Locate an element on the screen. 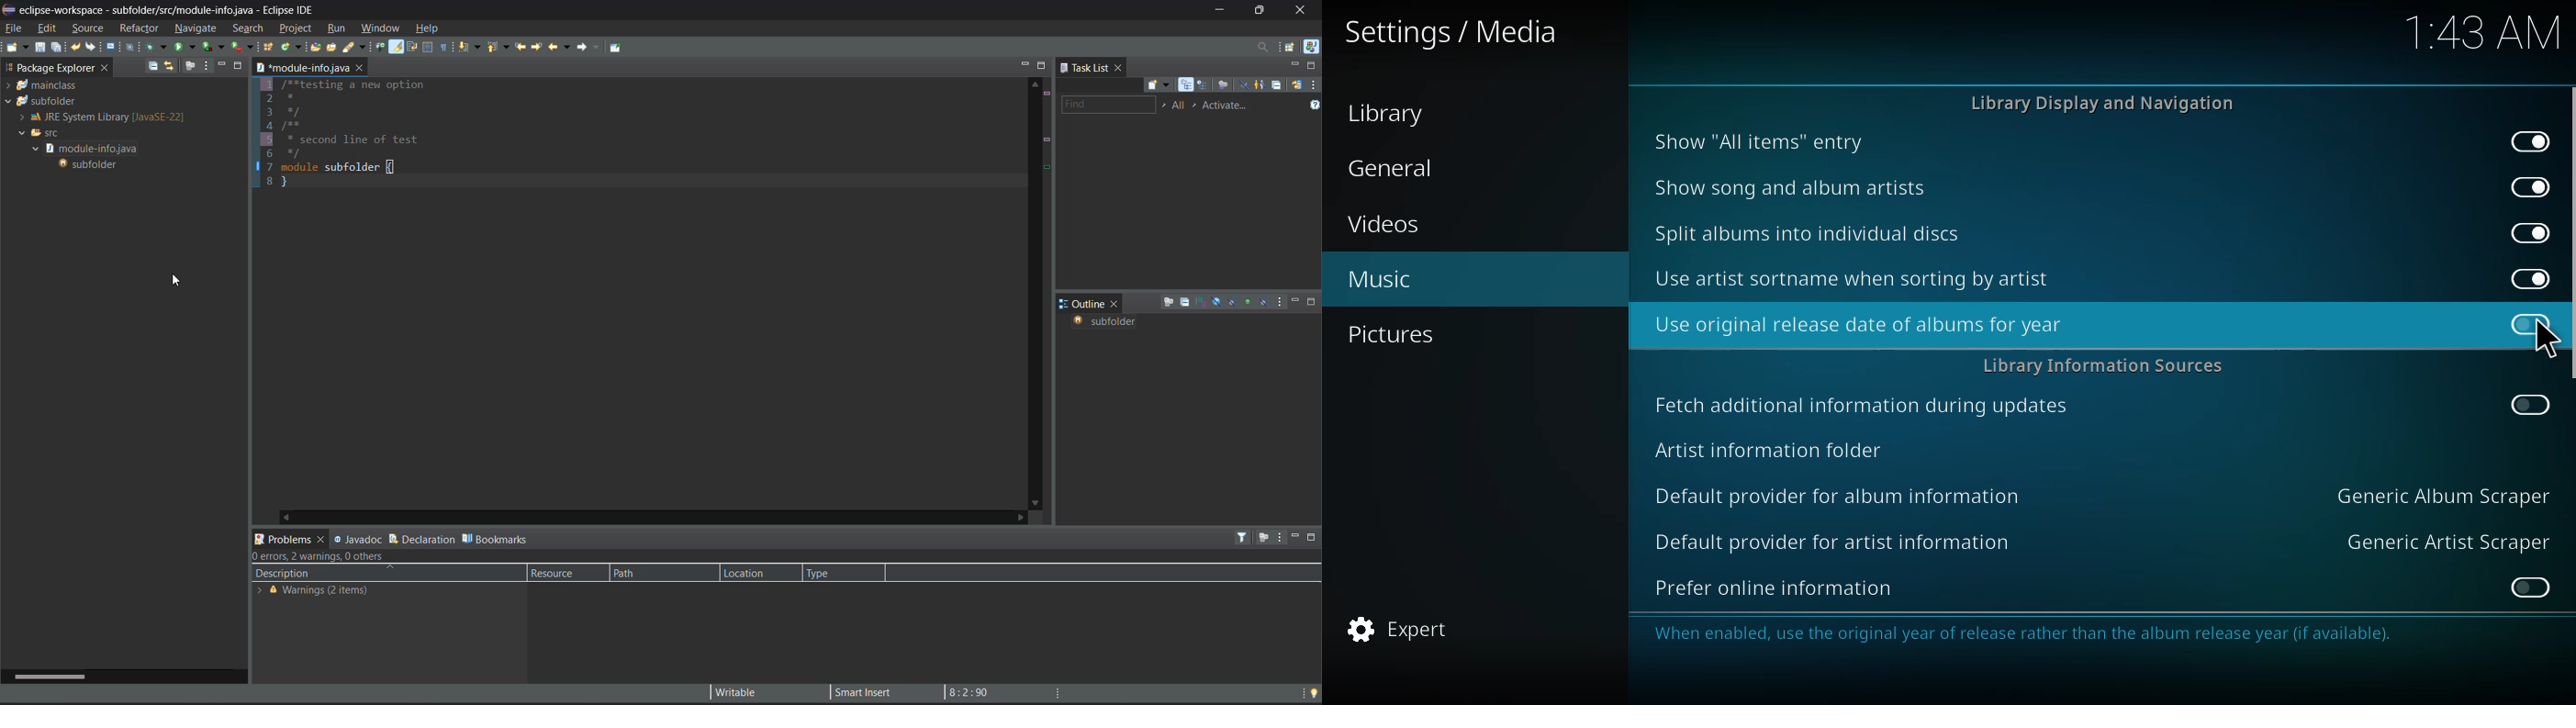 The width and height of the screenshot is (2576, 728). run is located at coordinates (186, 45).